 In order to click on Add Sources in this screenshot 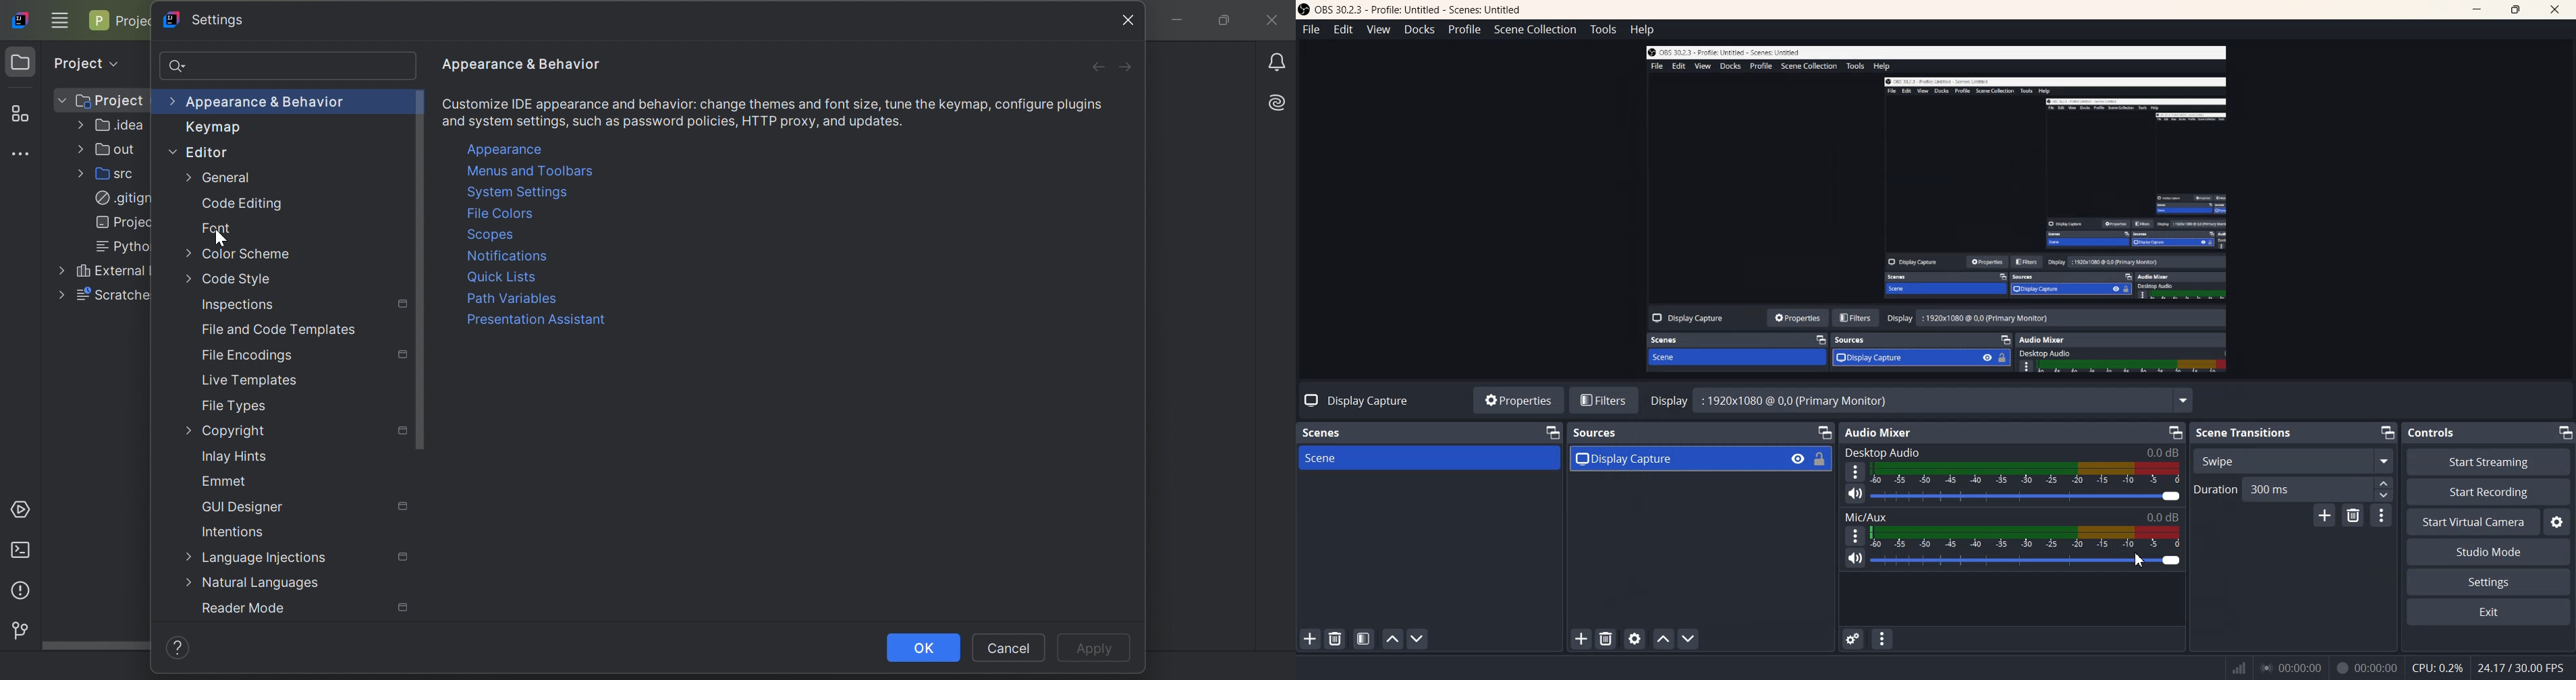, I will do `click(1581, 639)`.